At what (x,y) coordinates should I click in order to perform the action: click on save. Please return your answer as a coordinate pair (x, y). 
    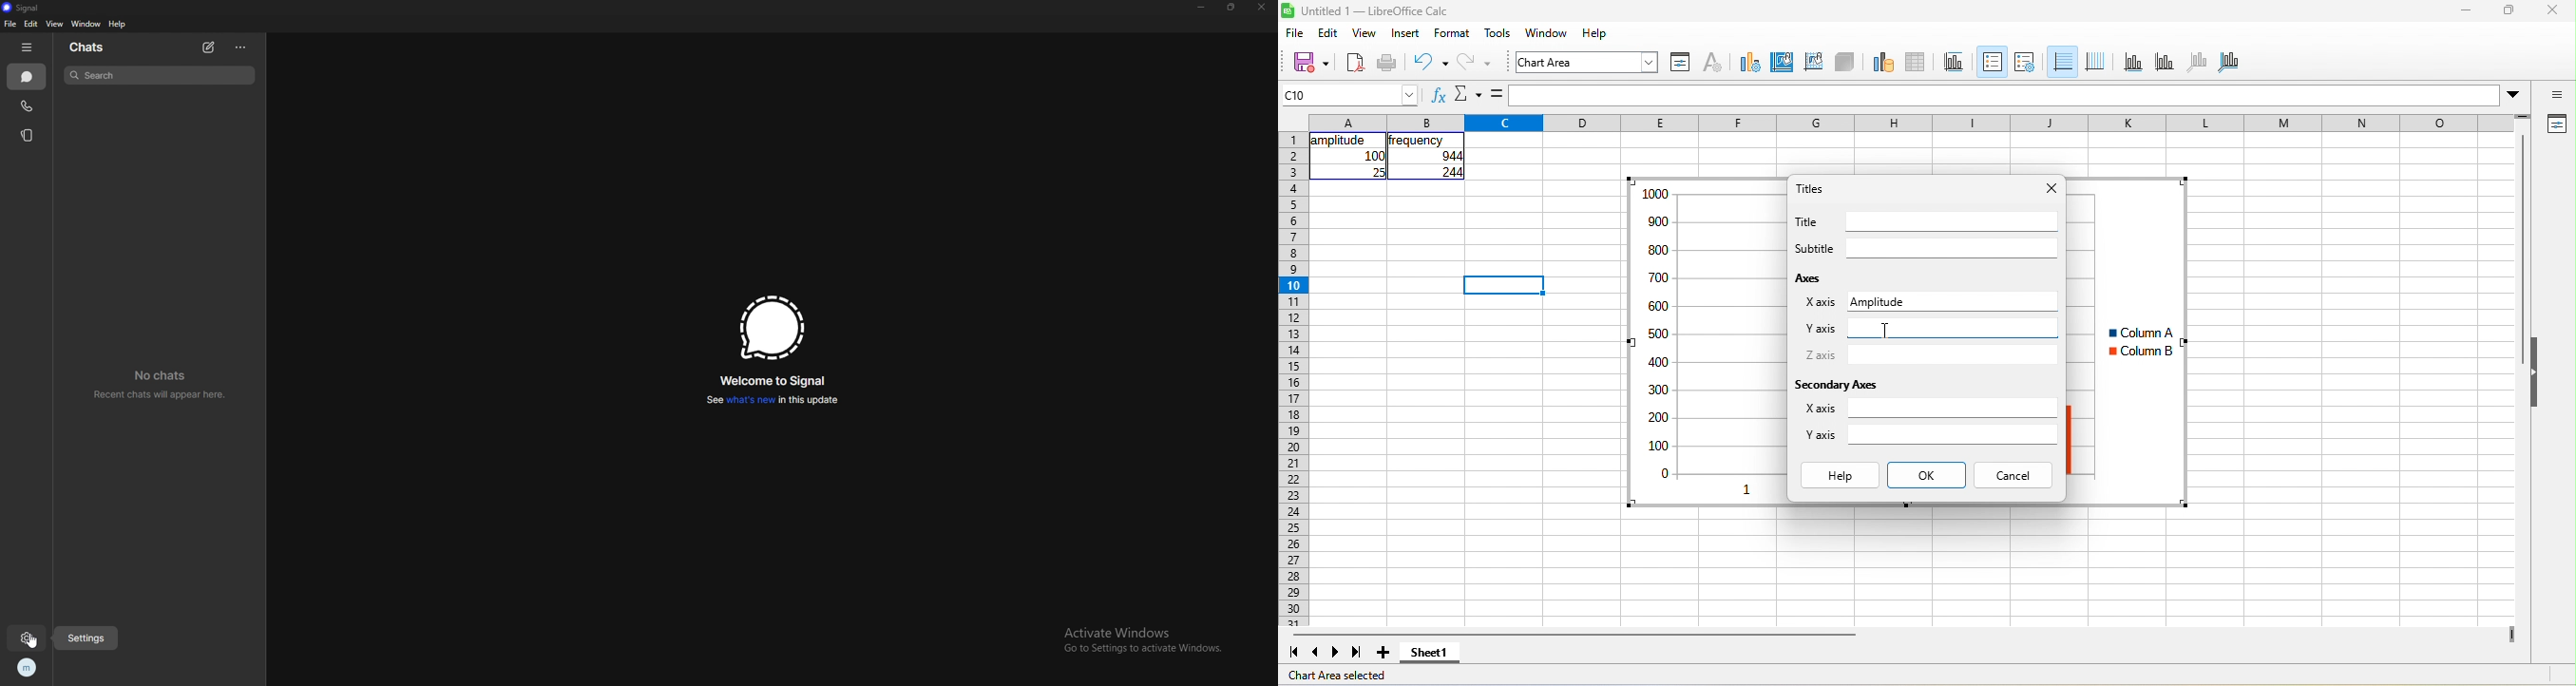
    Looking at the image, I should click on (1310, 64).